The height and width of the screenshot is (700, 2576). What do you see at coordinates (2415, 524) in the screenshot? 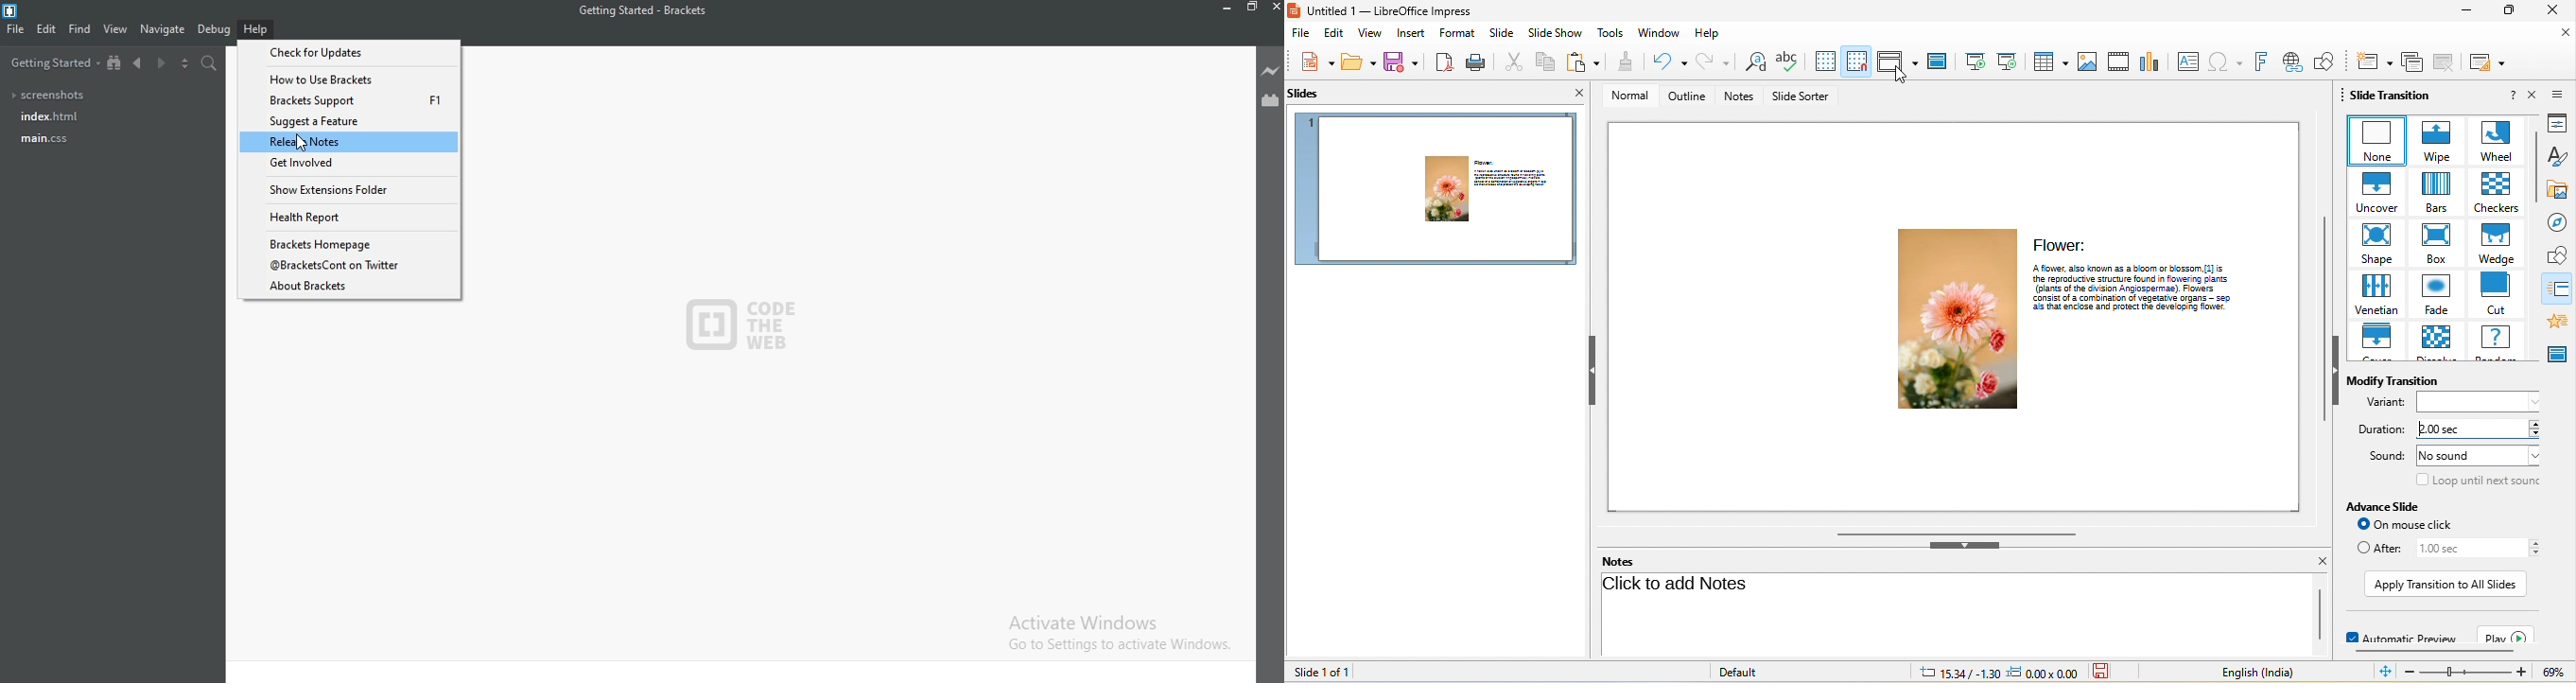
I see `on mouse click` at bounding box center [2415, 524].